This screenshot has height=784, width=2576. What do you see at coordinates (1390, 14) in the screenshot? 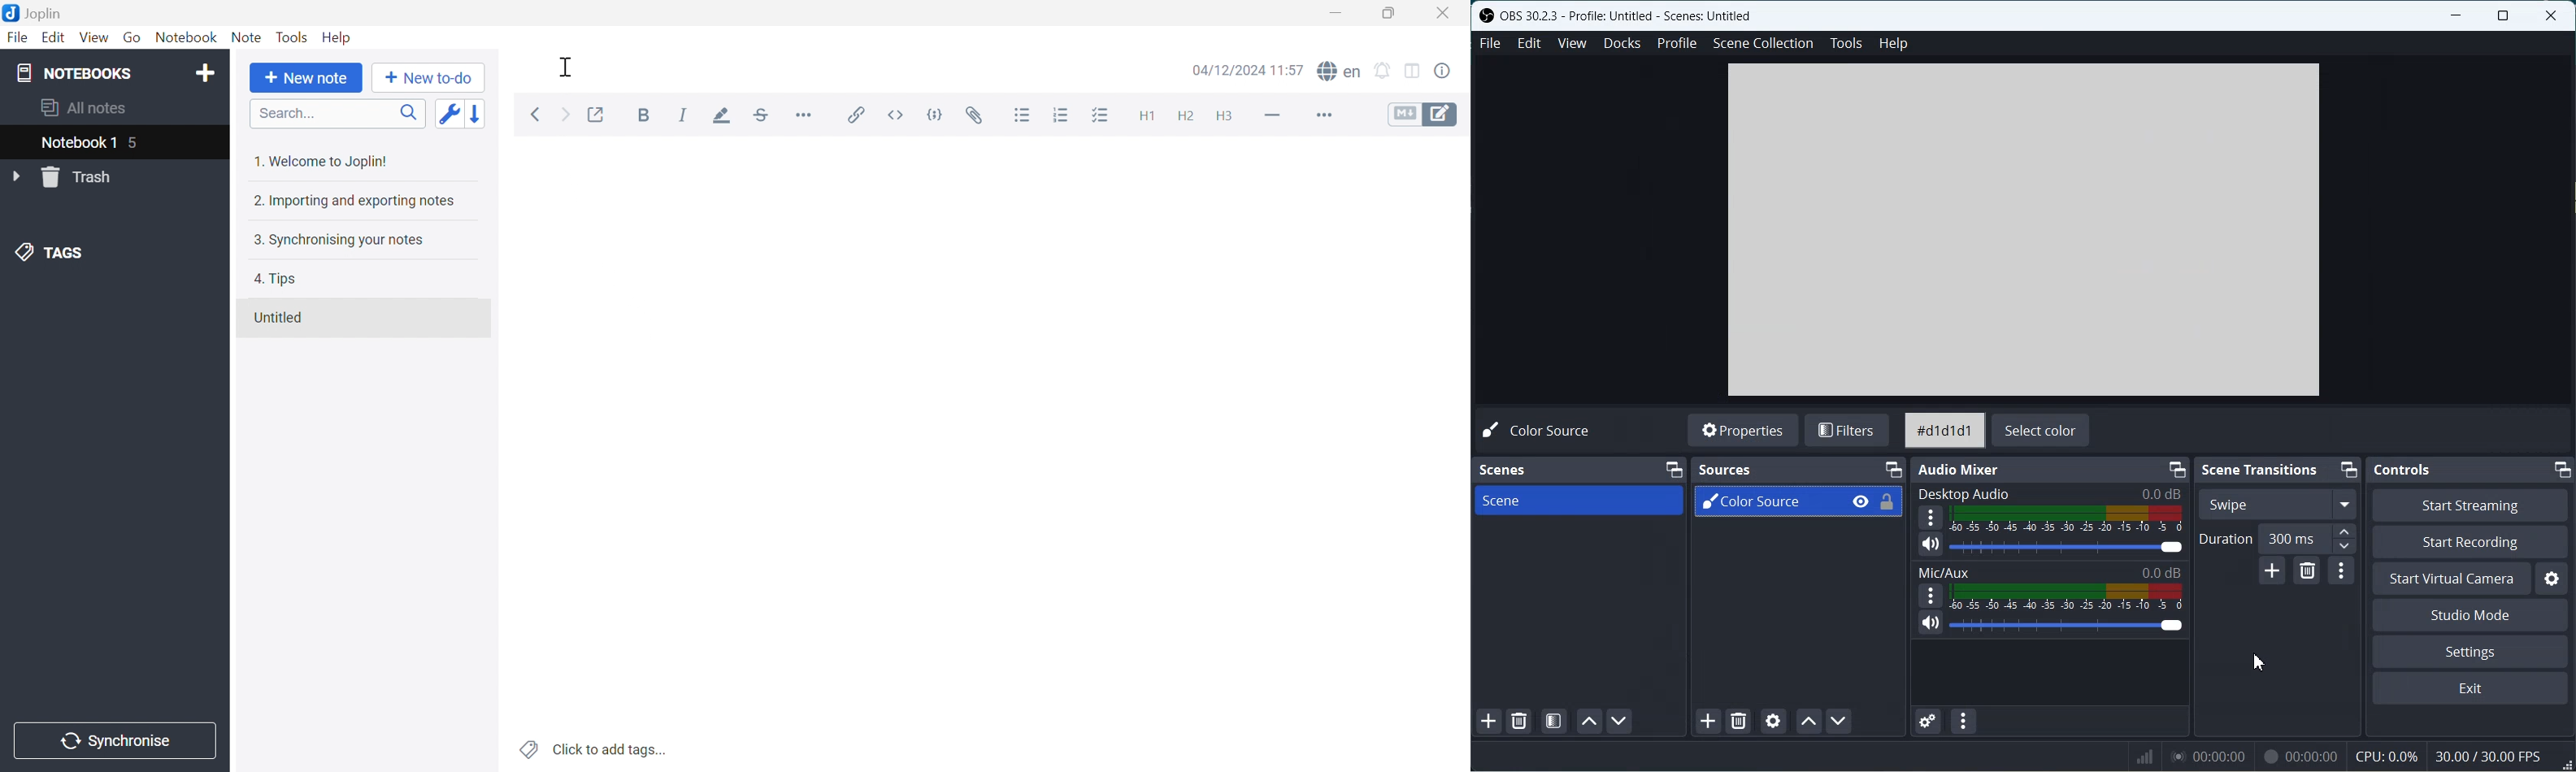
I see `Restore Down` at bounding box center [1390, 14].